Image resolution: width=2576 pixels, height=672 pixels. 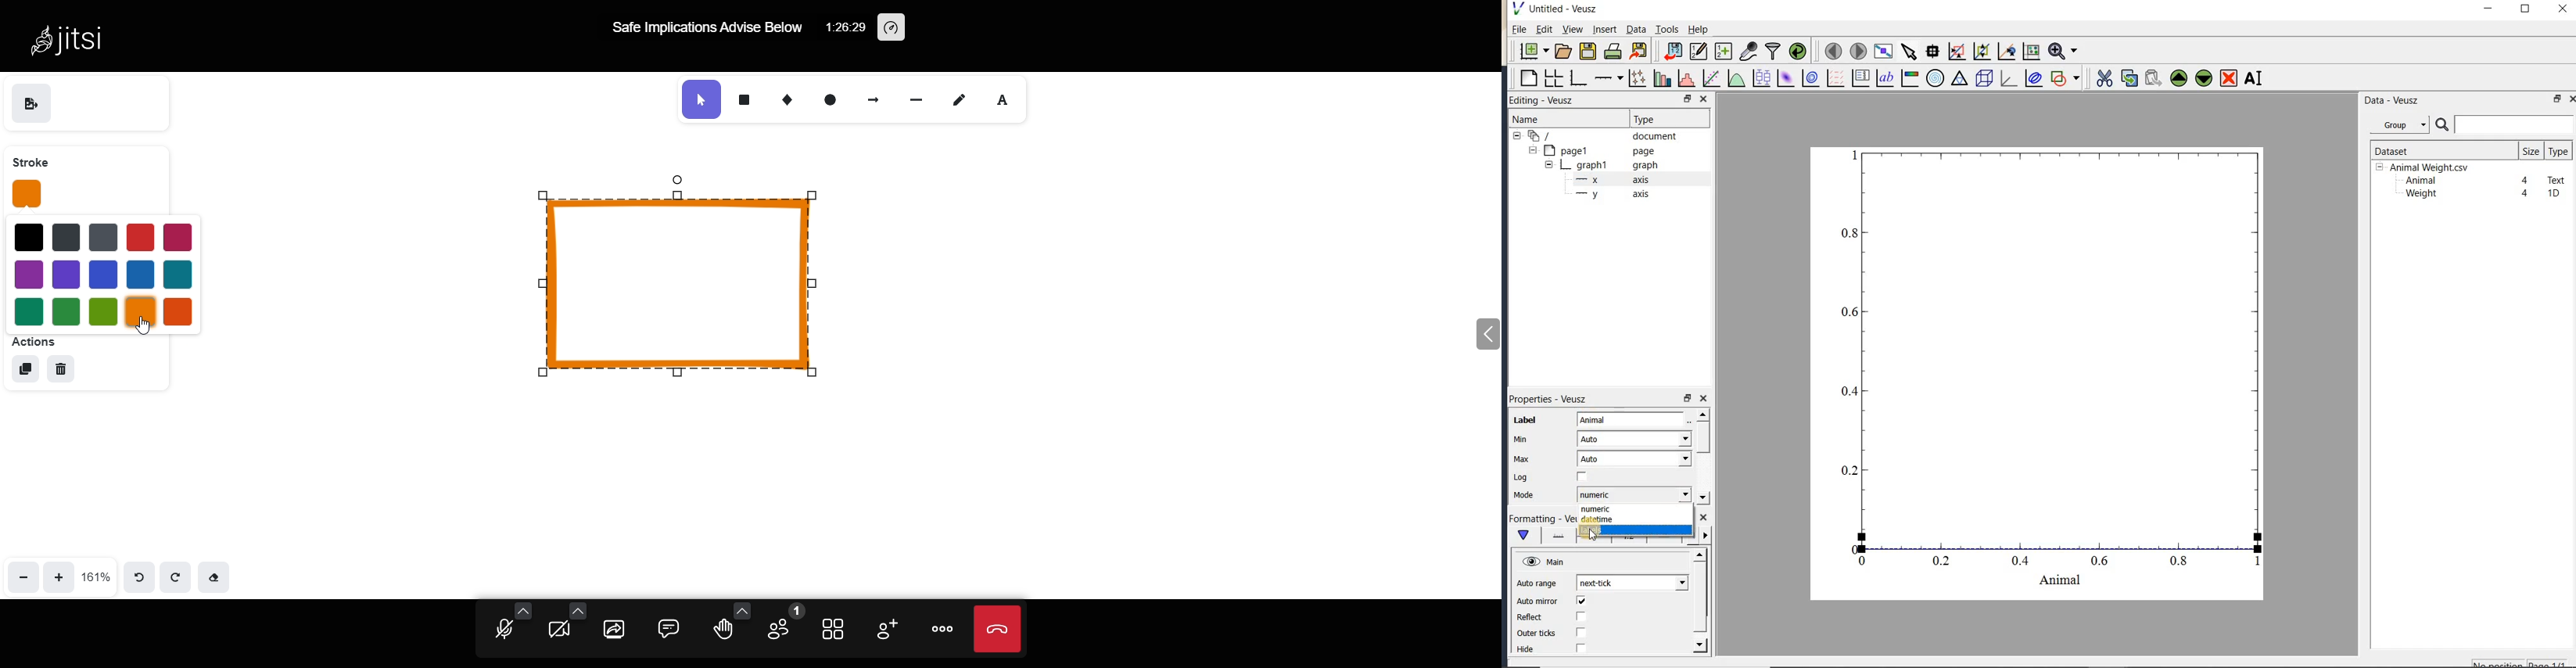 I want to click on click or draw a rectangle to zoom graph axes, so click(x=1956, y=52).